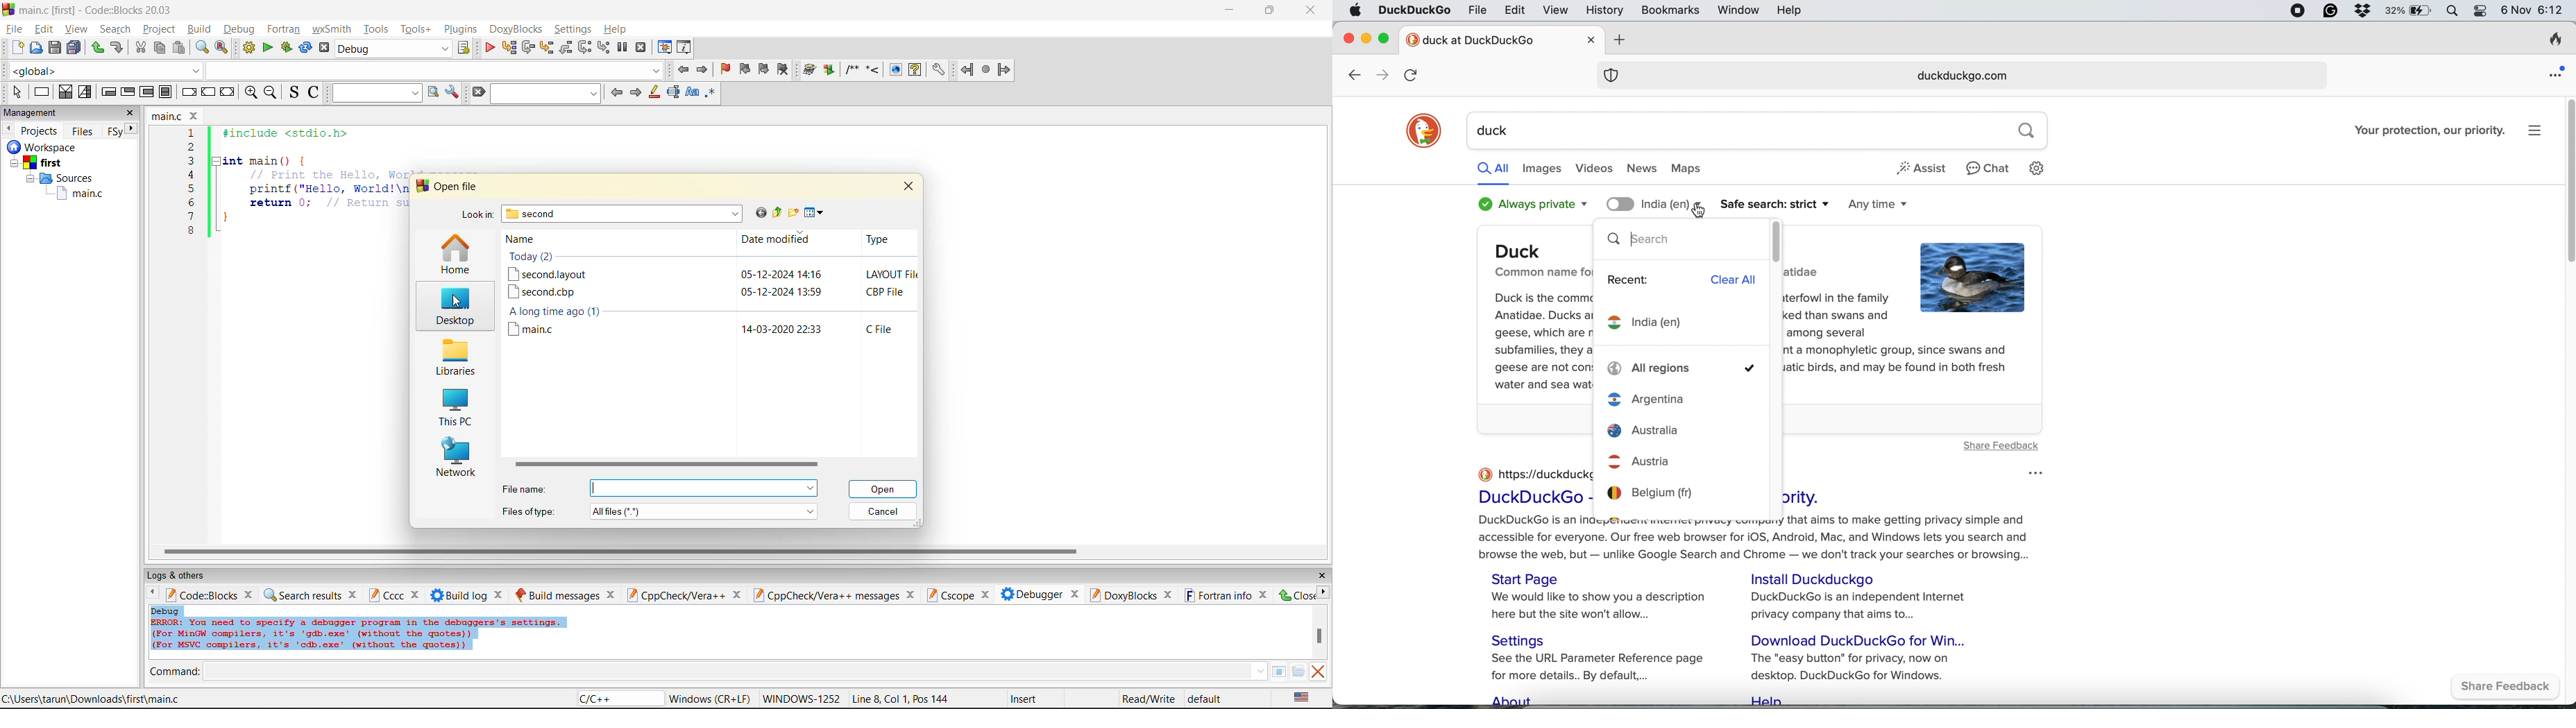 This screenshot has width=2576, height=728. Describe the element at coordinates (768, 274) in the screenshot. I see `date` at that location.